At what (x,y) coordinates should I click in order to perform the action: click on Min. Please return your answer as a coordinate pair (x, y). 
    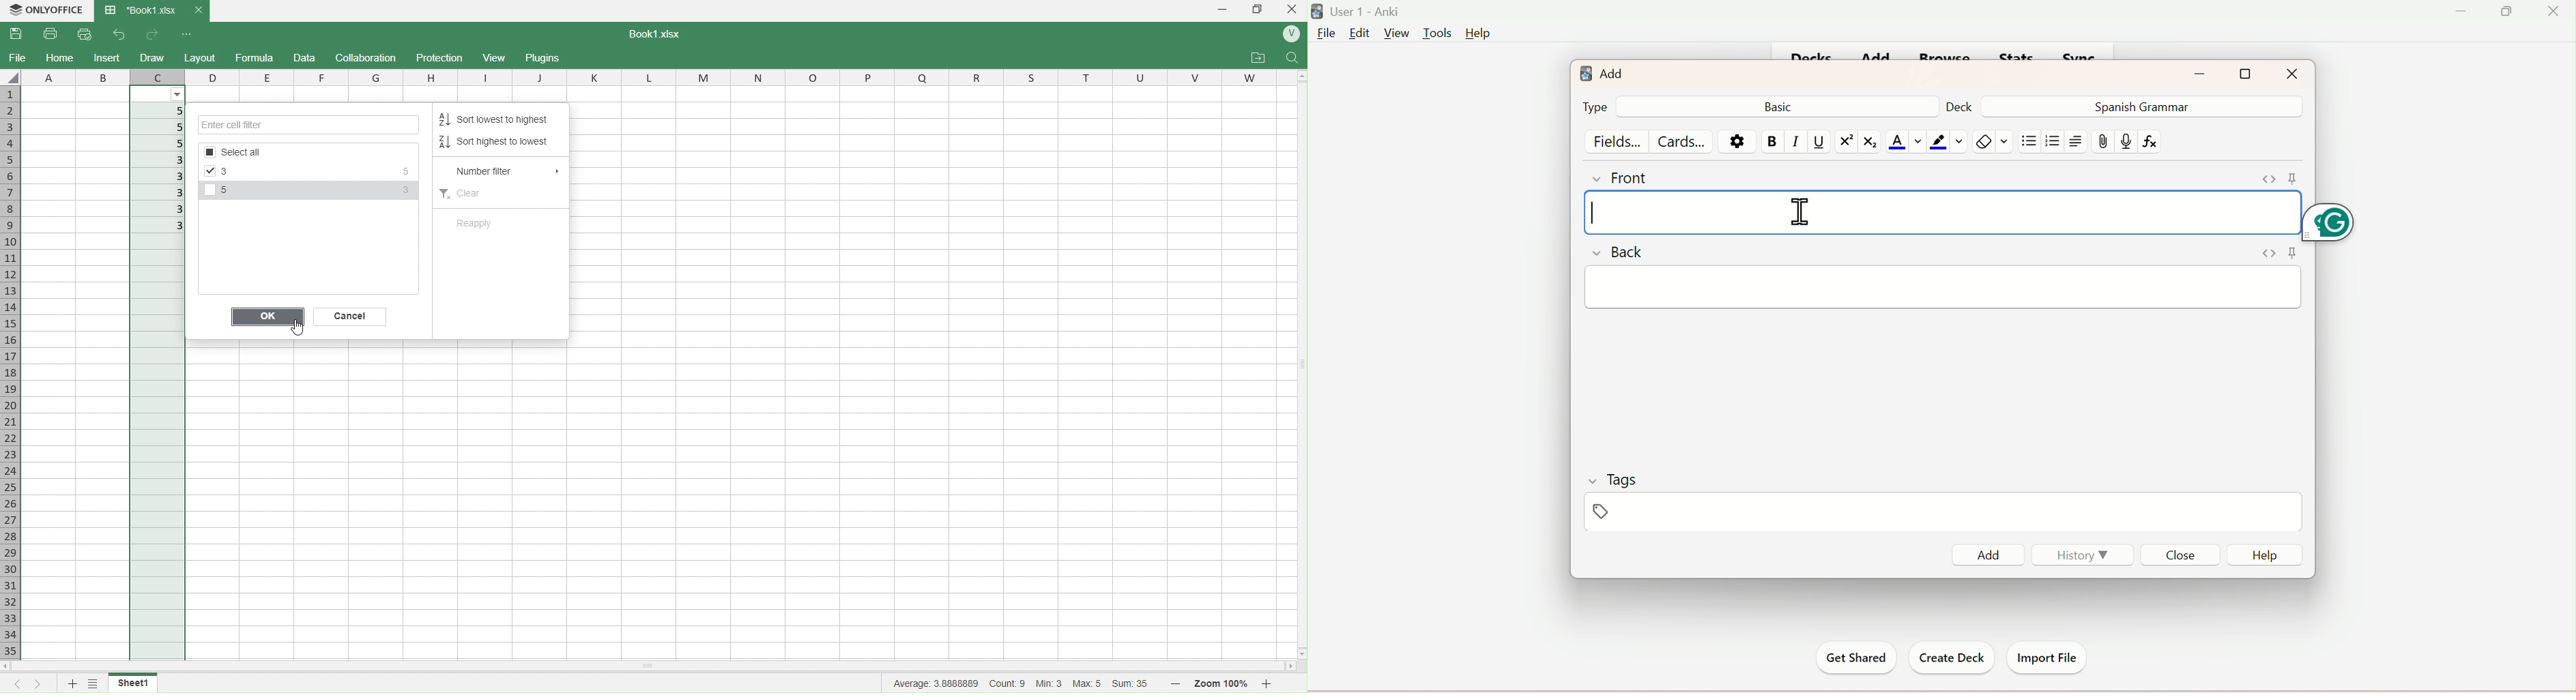
    Looking at the image, I should click on (1050, 684).